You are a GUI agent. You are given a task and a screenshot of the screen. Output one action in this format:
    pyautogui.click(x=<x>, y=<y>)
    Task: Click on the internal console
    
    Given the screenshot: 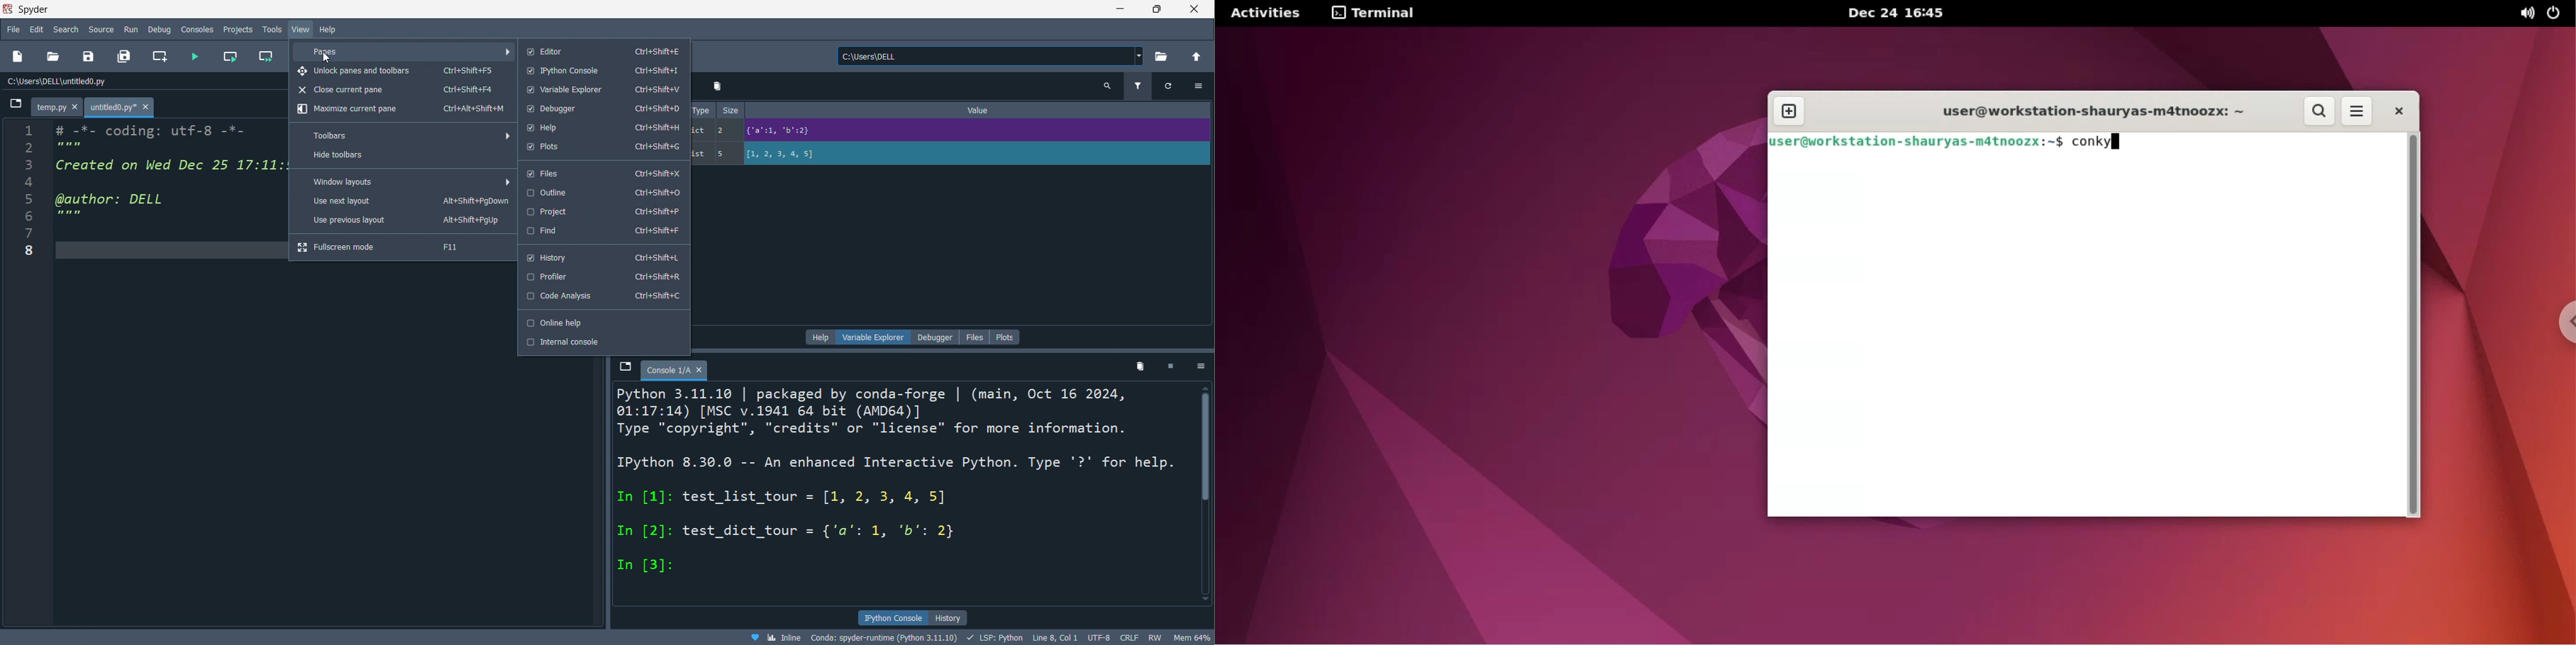 What is the action you would take?
    pyautogui.click(x=603, y=342)
    